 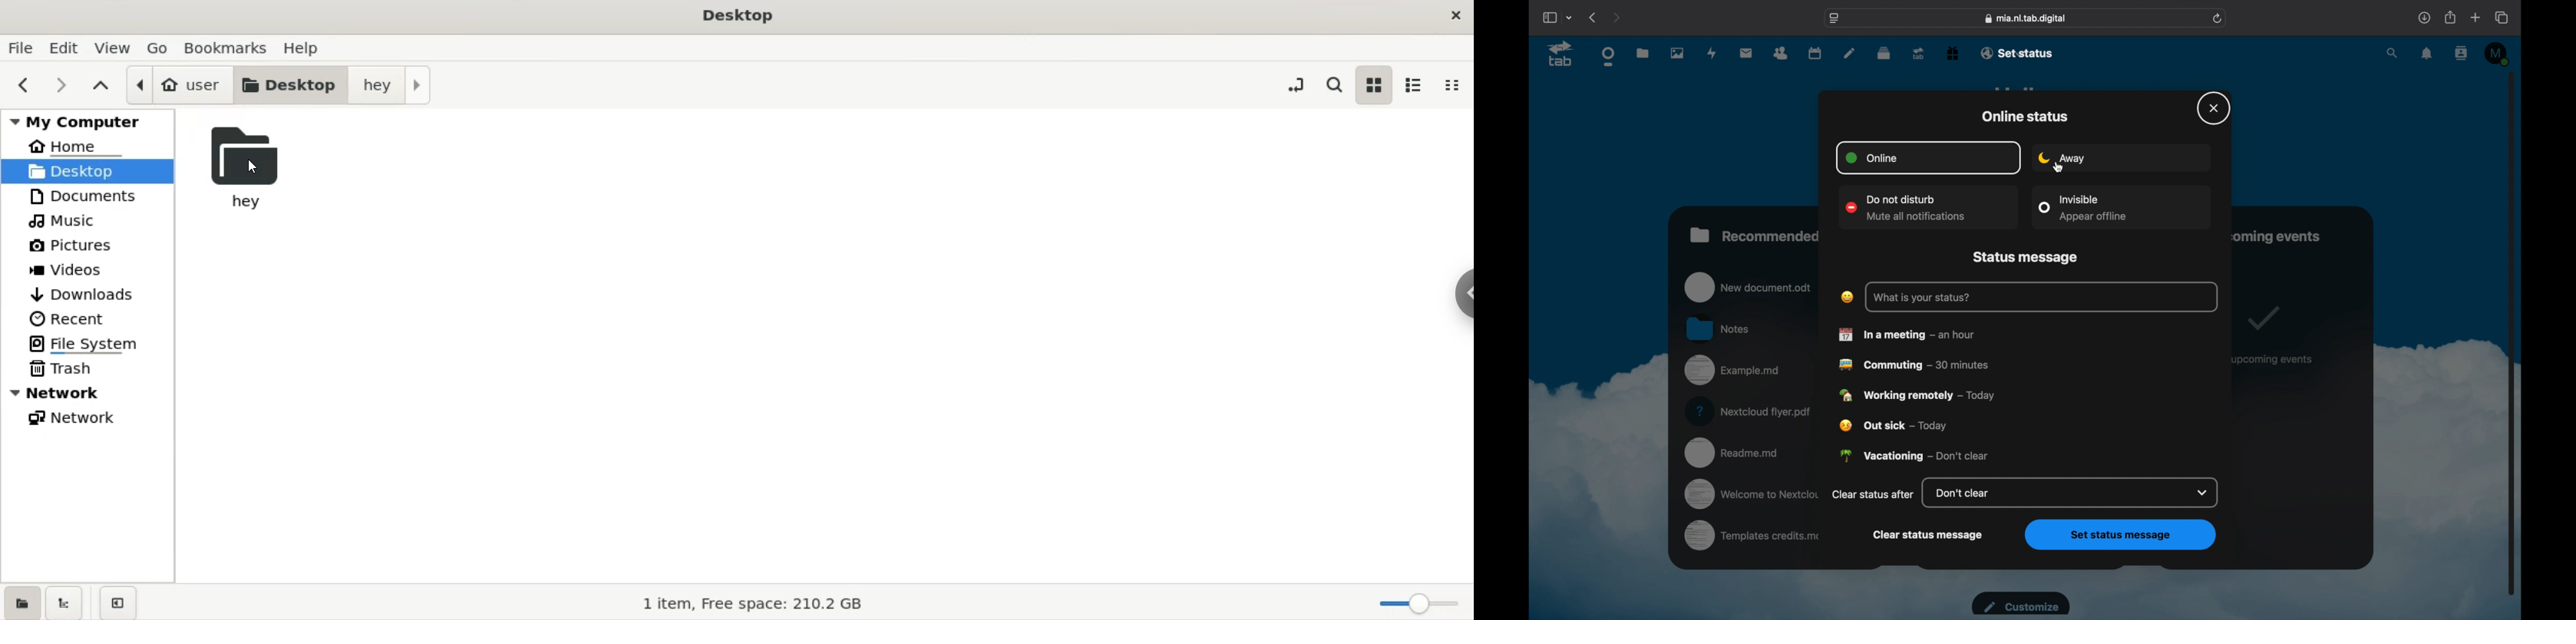 What do you see at coordinates (1416, 84) in the screenshot?
I see `list view` at bounding box center [1416, 84].